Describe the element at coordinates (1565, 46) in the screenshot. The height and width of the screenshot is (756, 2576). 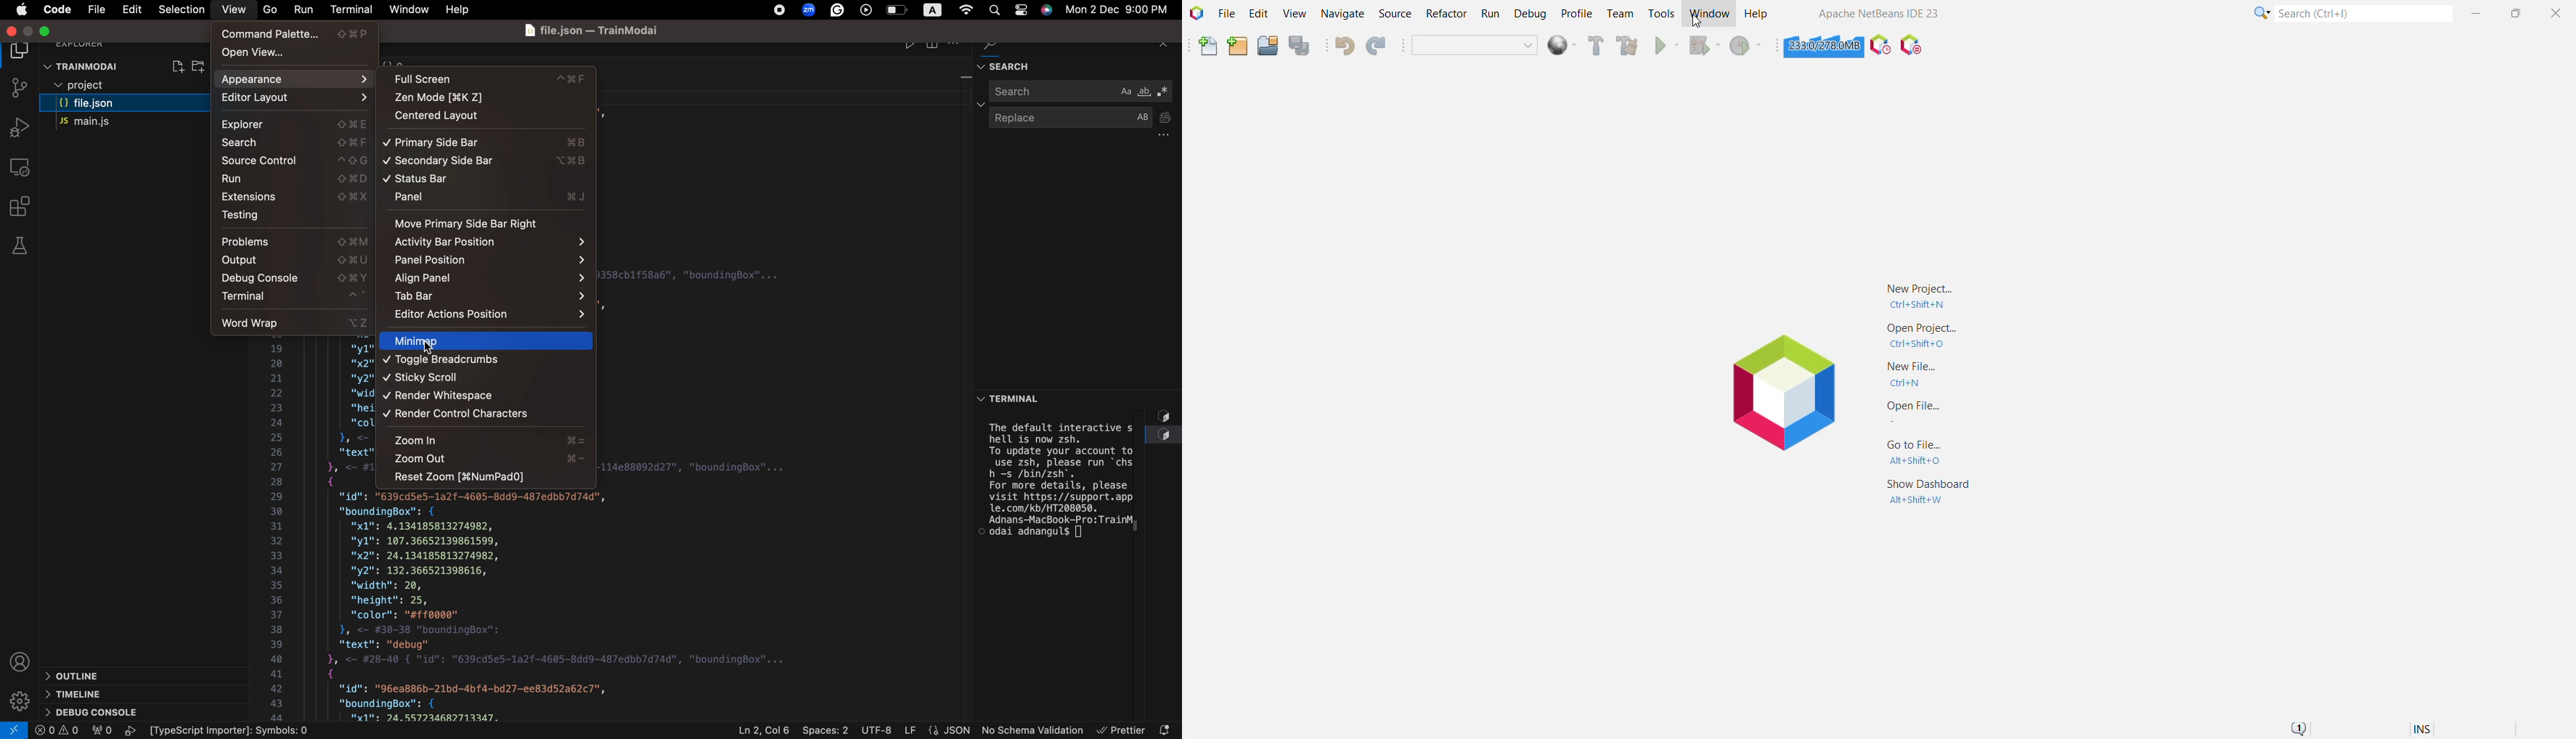
I see `` at that location.